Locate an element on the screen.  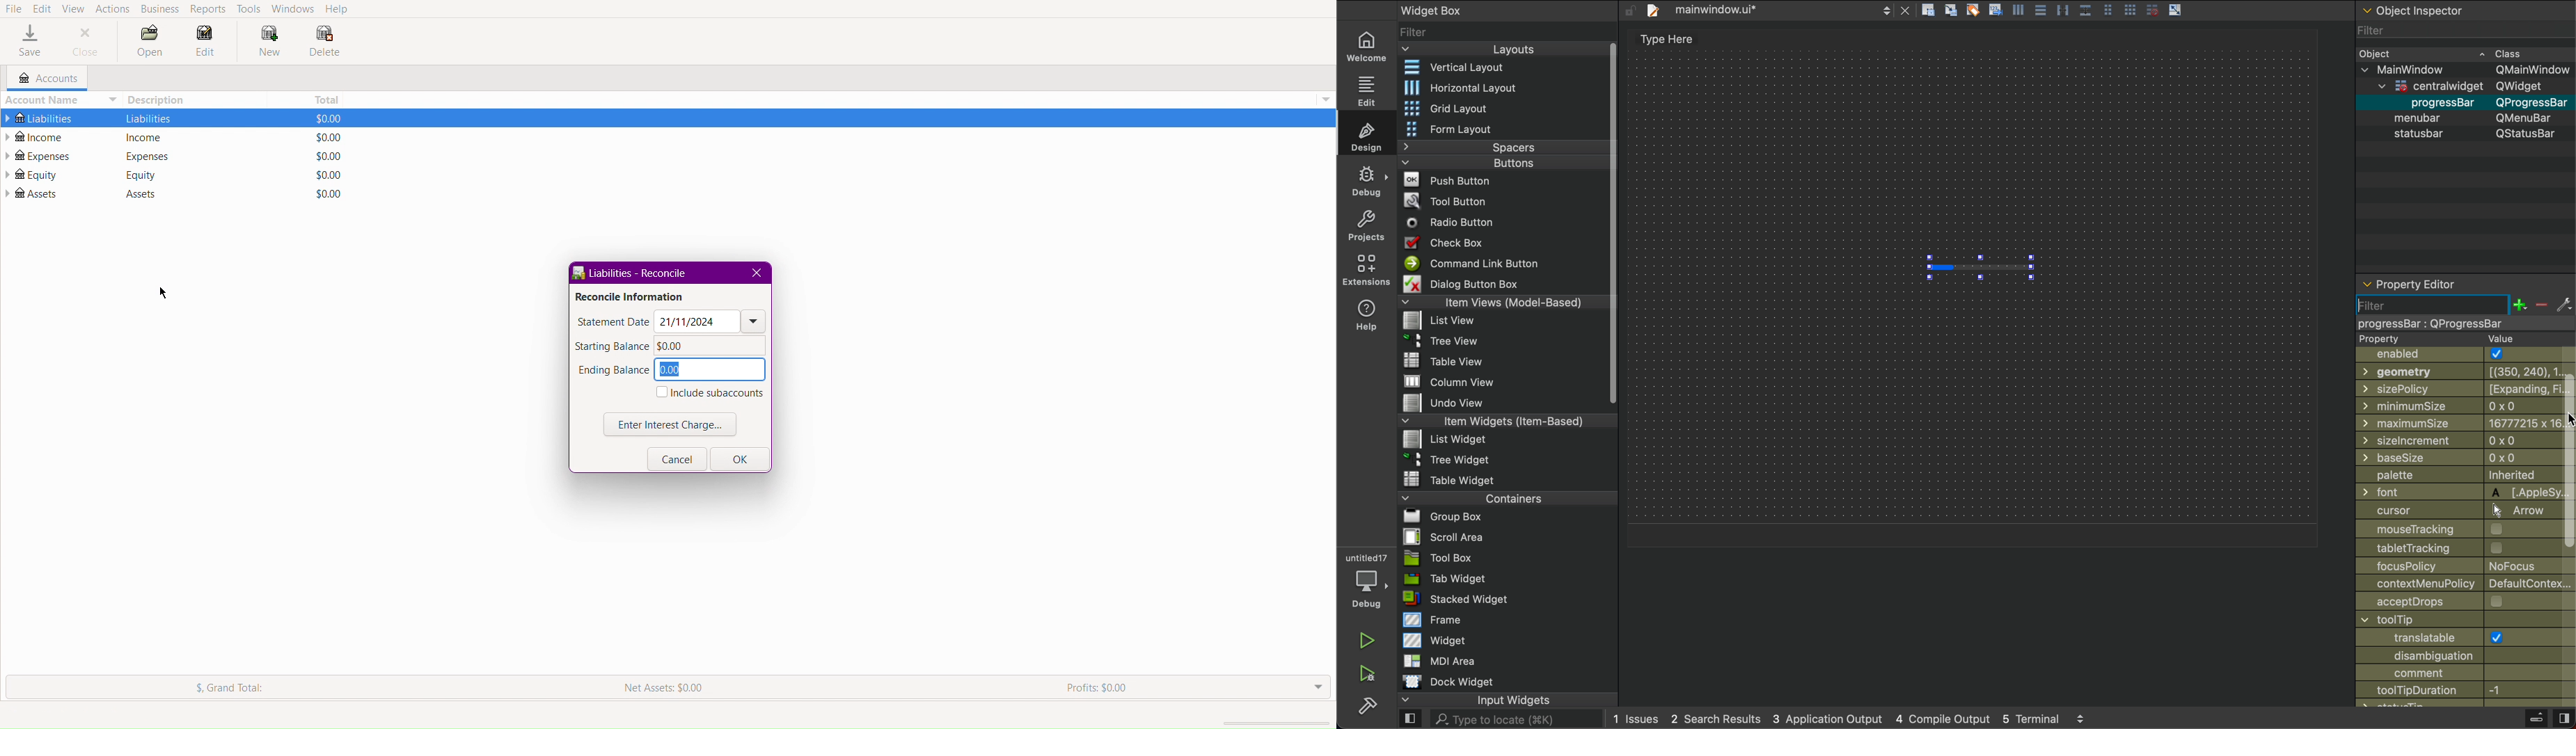
Filter is located at coordinates (2464, 30).